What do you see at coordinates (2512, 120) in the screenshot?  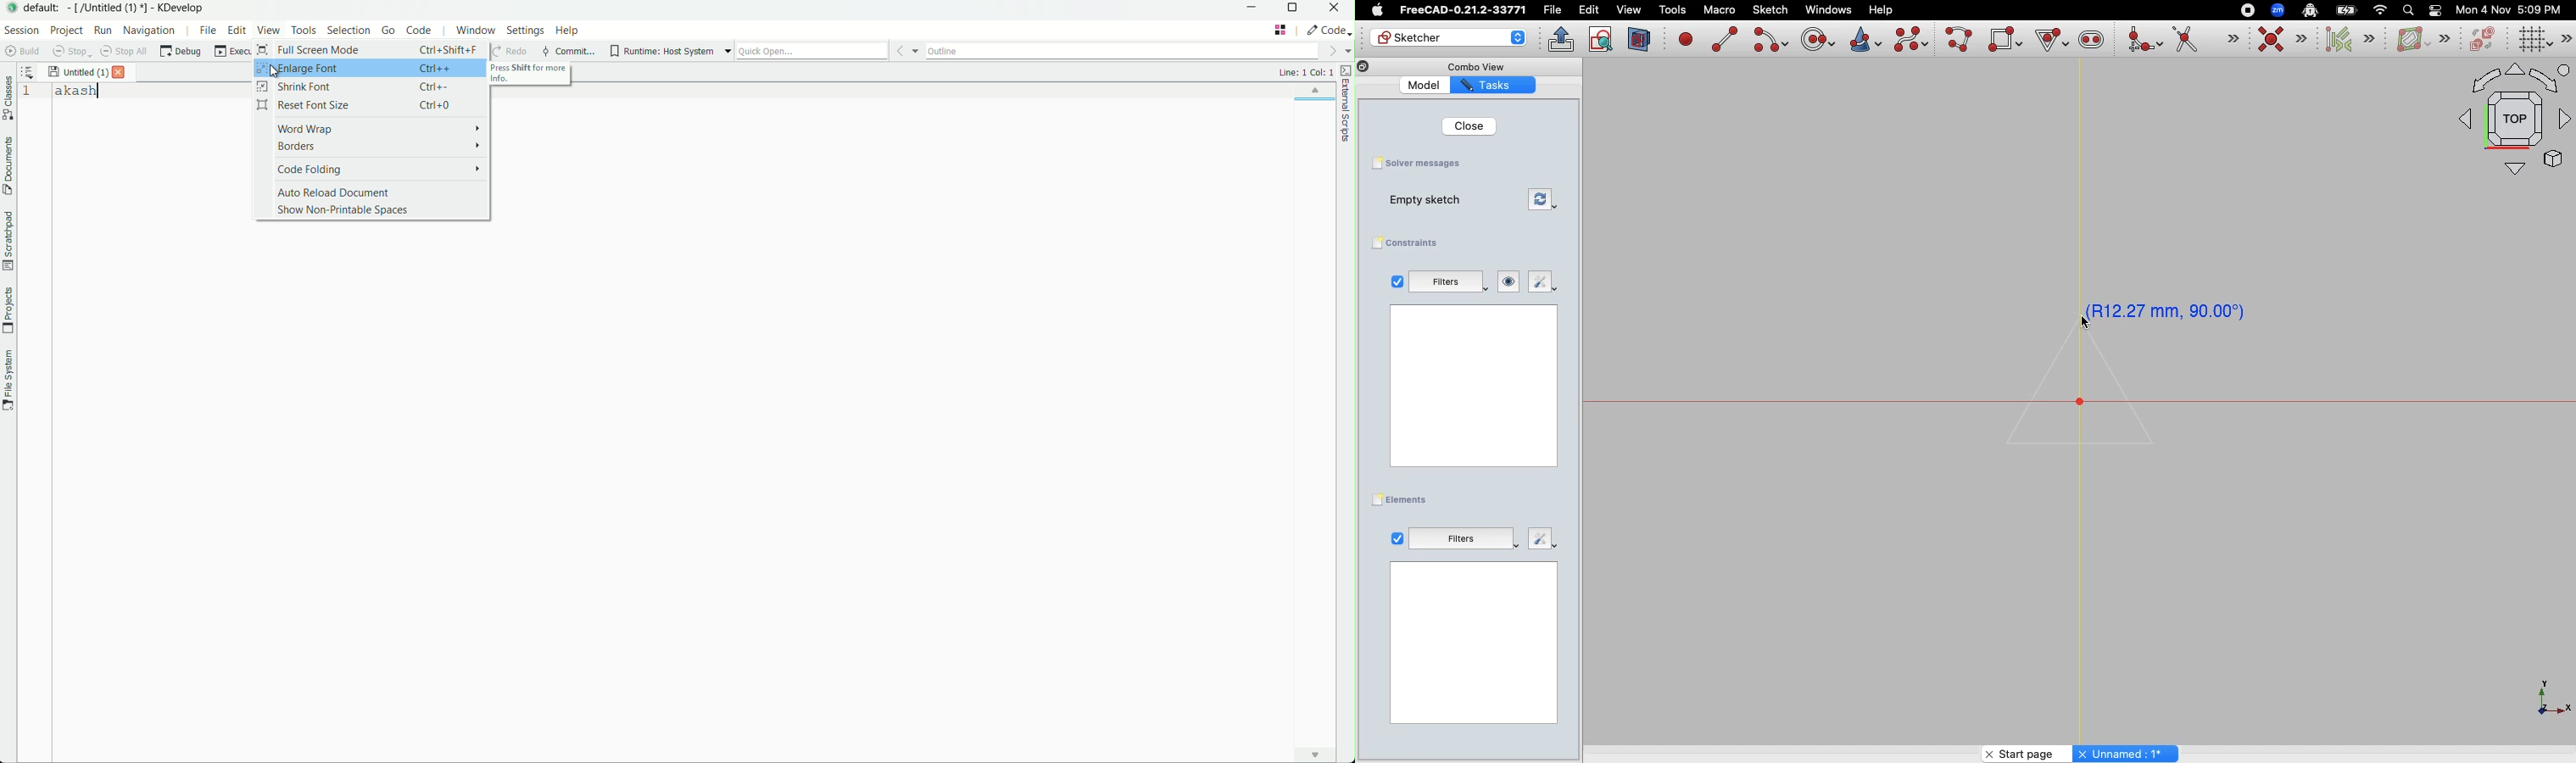 I see `Orthographic view` at bounding box center [2512, 120].